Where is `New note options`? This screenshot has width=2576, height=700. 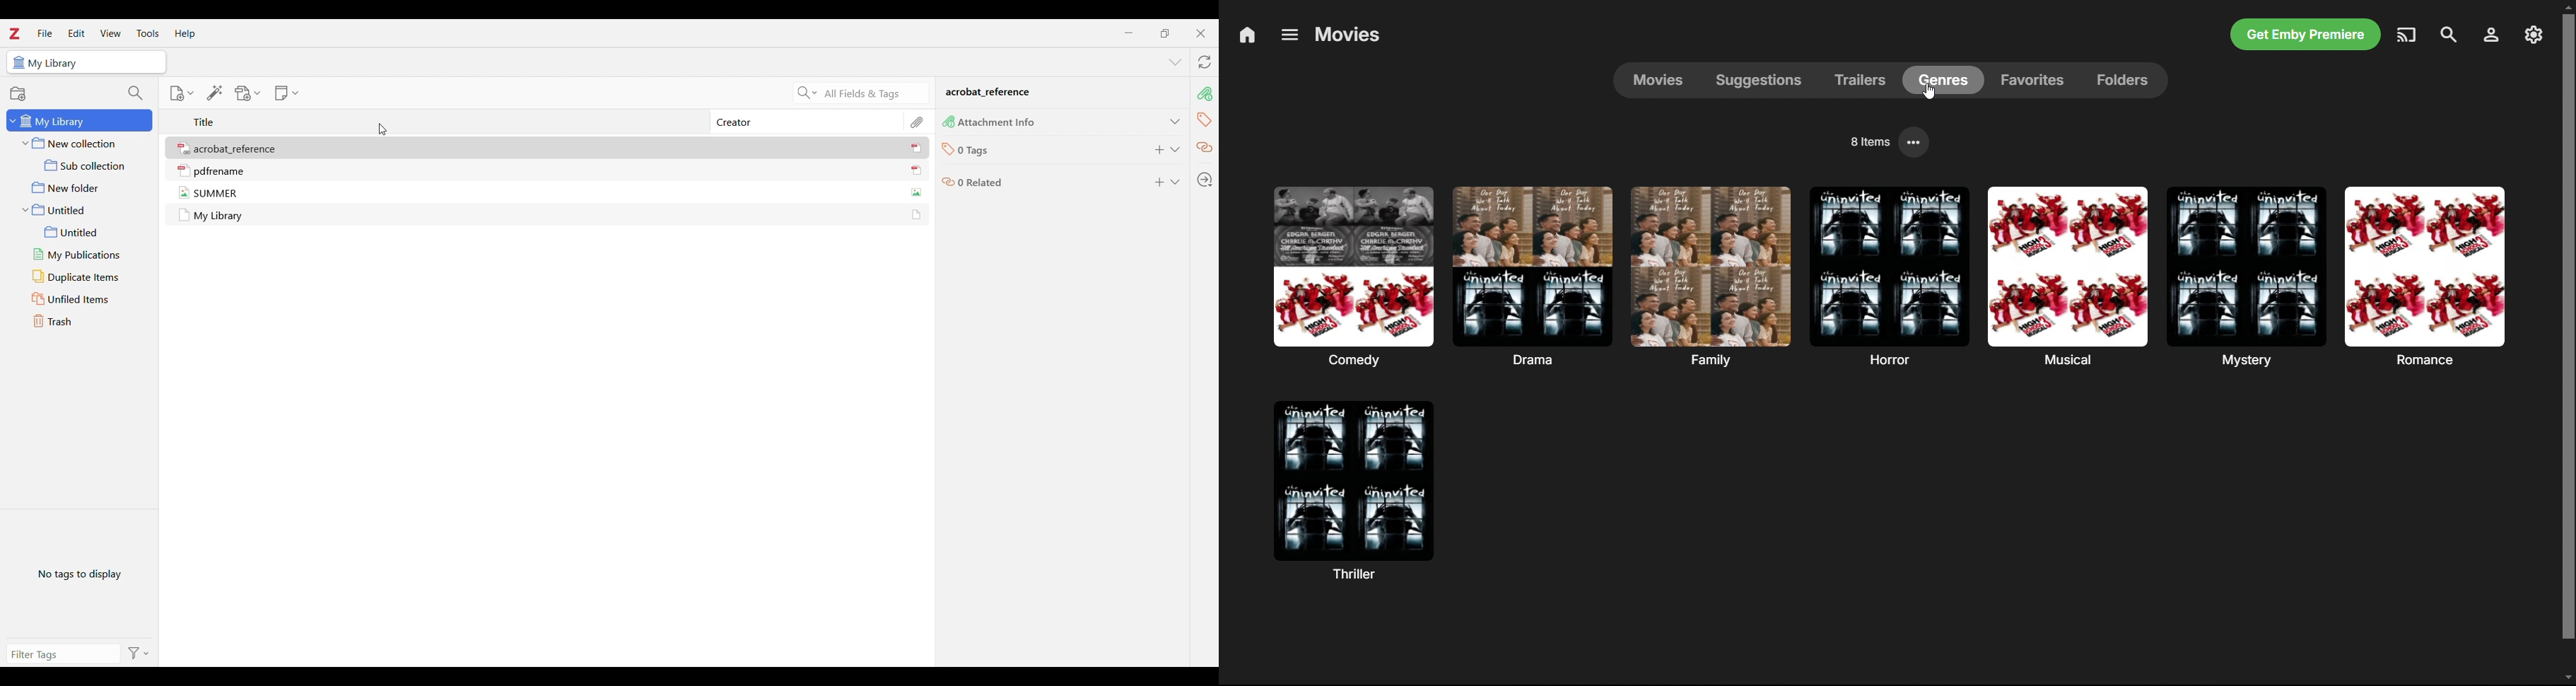
New note options is located at coordinates (287, 93).